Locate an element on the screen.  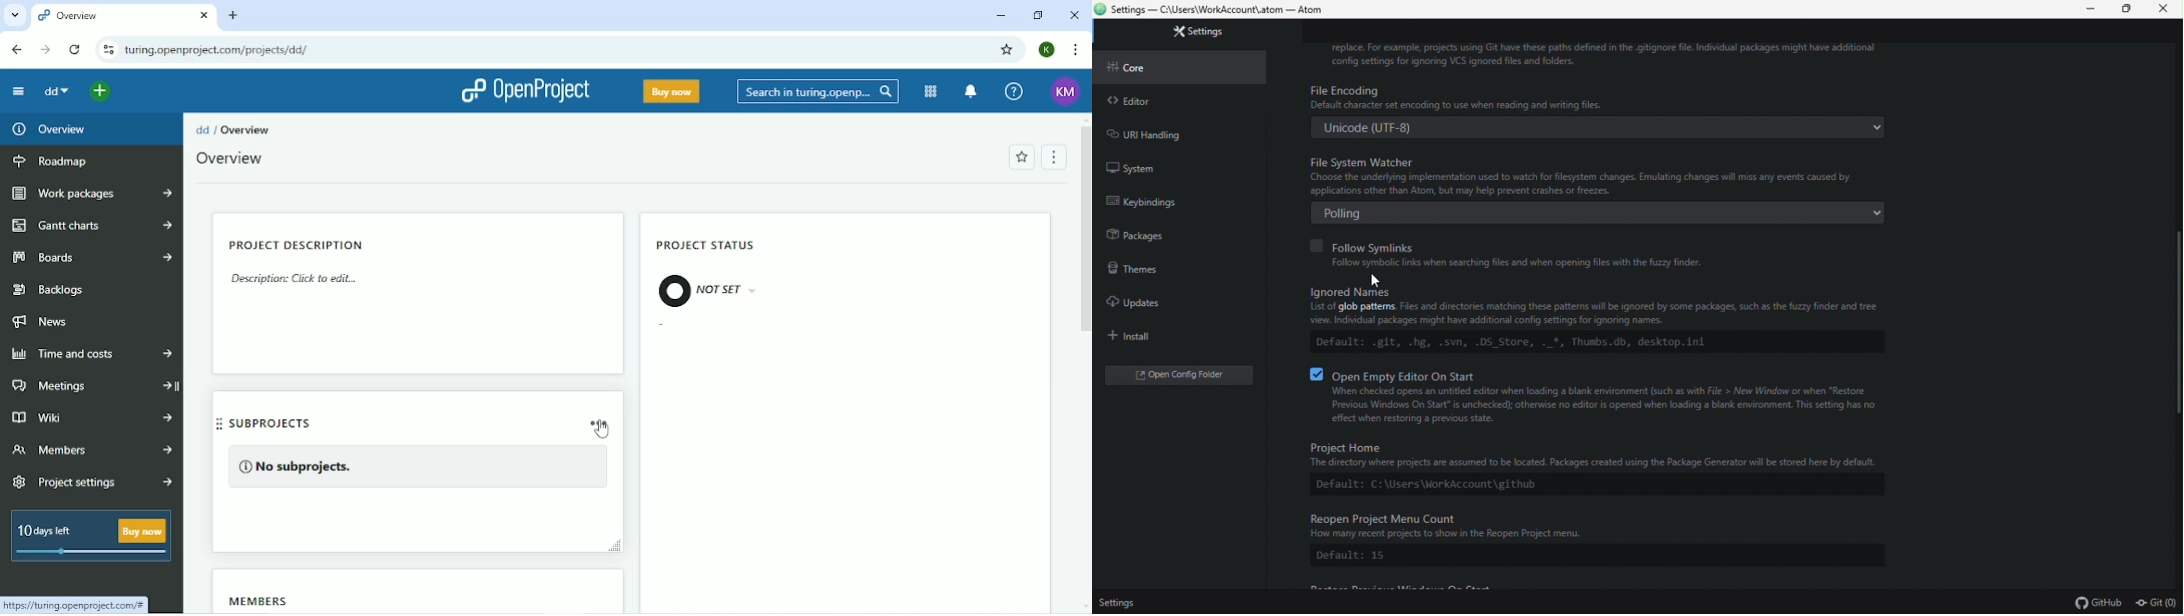
Ignored Names Files and directories matching these patterns will be ignored by some packages, such as the fuzzy finder and tree view. Individual packages might have additional config settings for ignoring names. is located at coordinates (1597, 306).